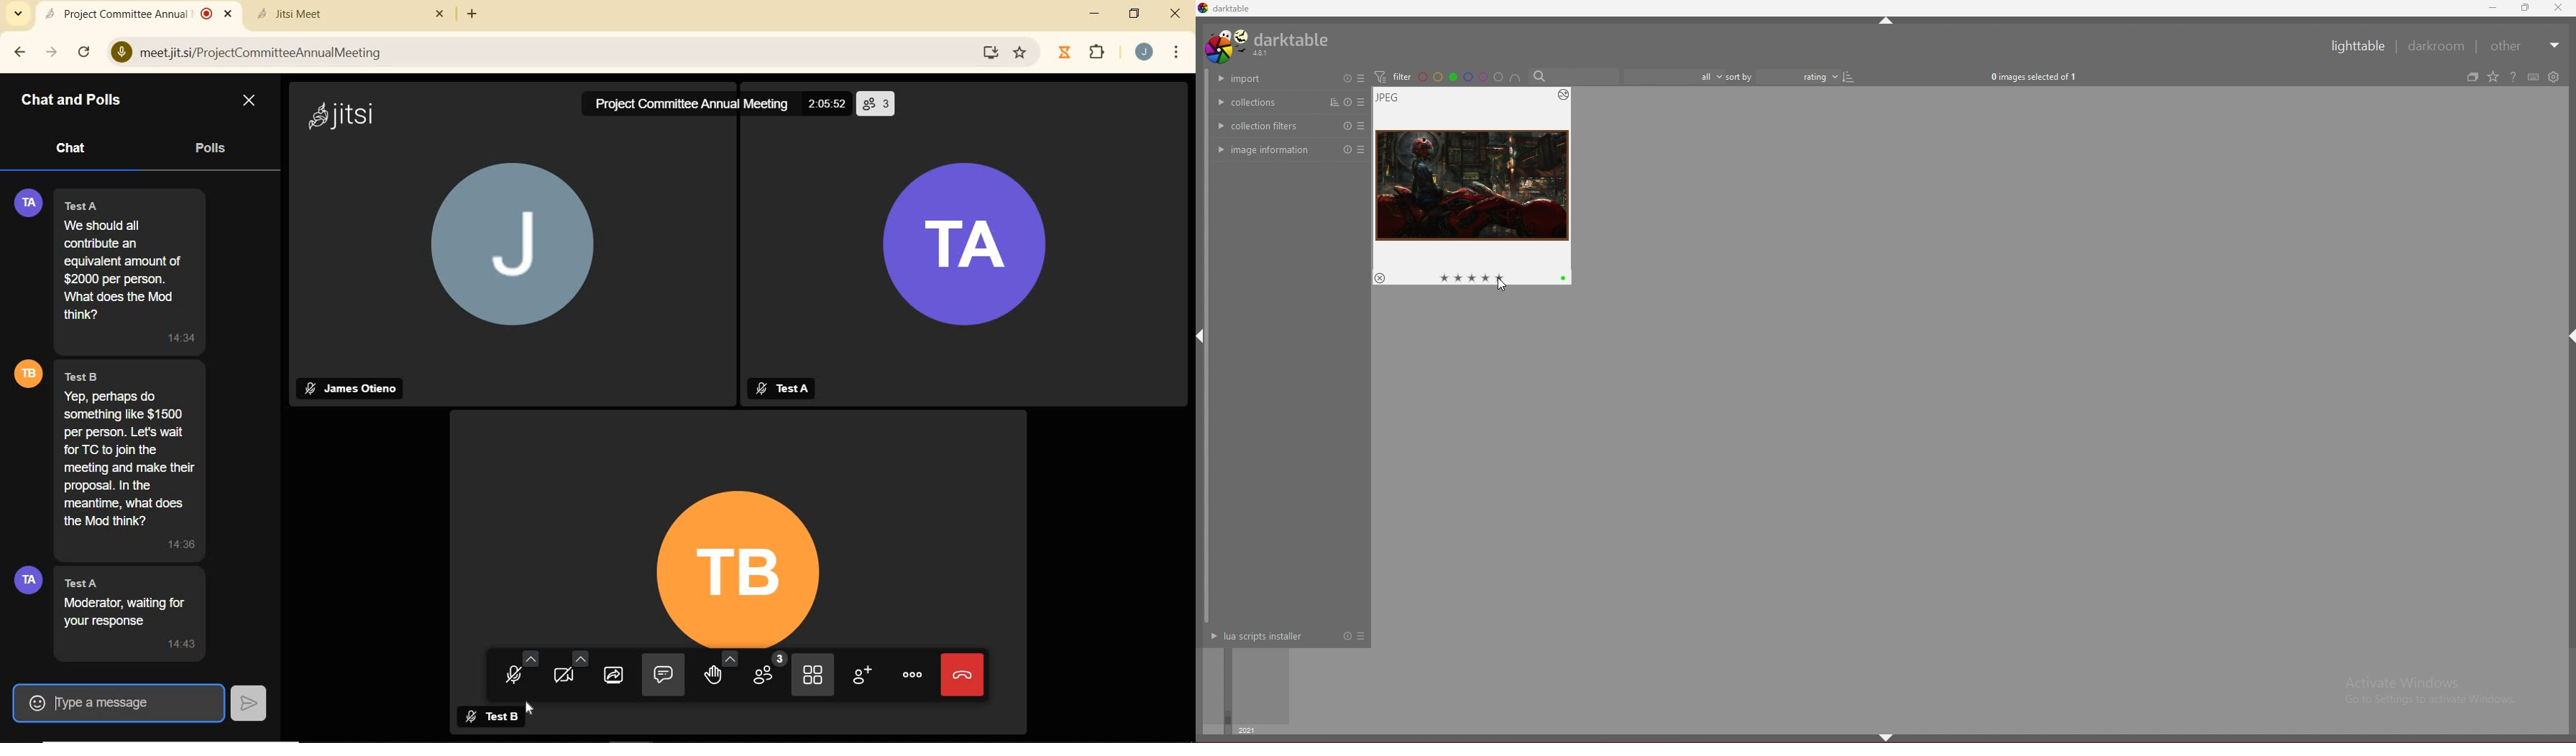 The image size is (2576, 756). I want to click on import, so click(1273, 78).